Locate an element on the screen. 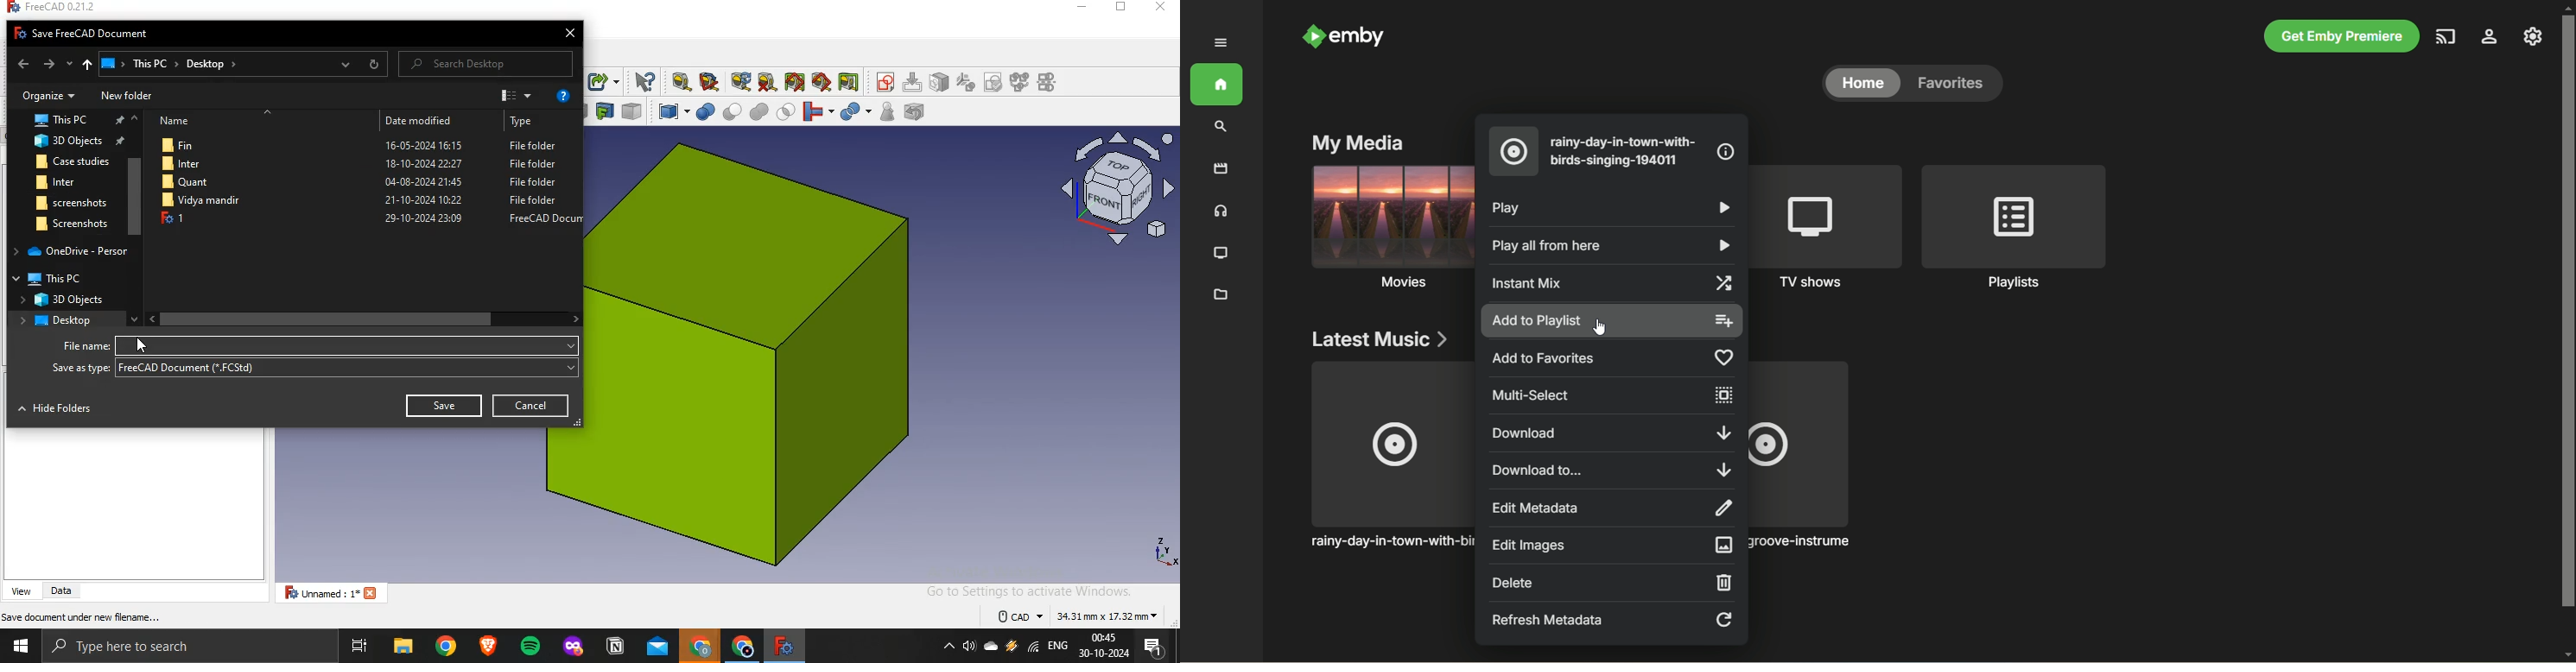 This screenshot has width=2576, height=672. 3d objects is located at coordinates (64, 142).